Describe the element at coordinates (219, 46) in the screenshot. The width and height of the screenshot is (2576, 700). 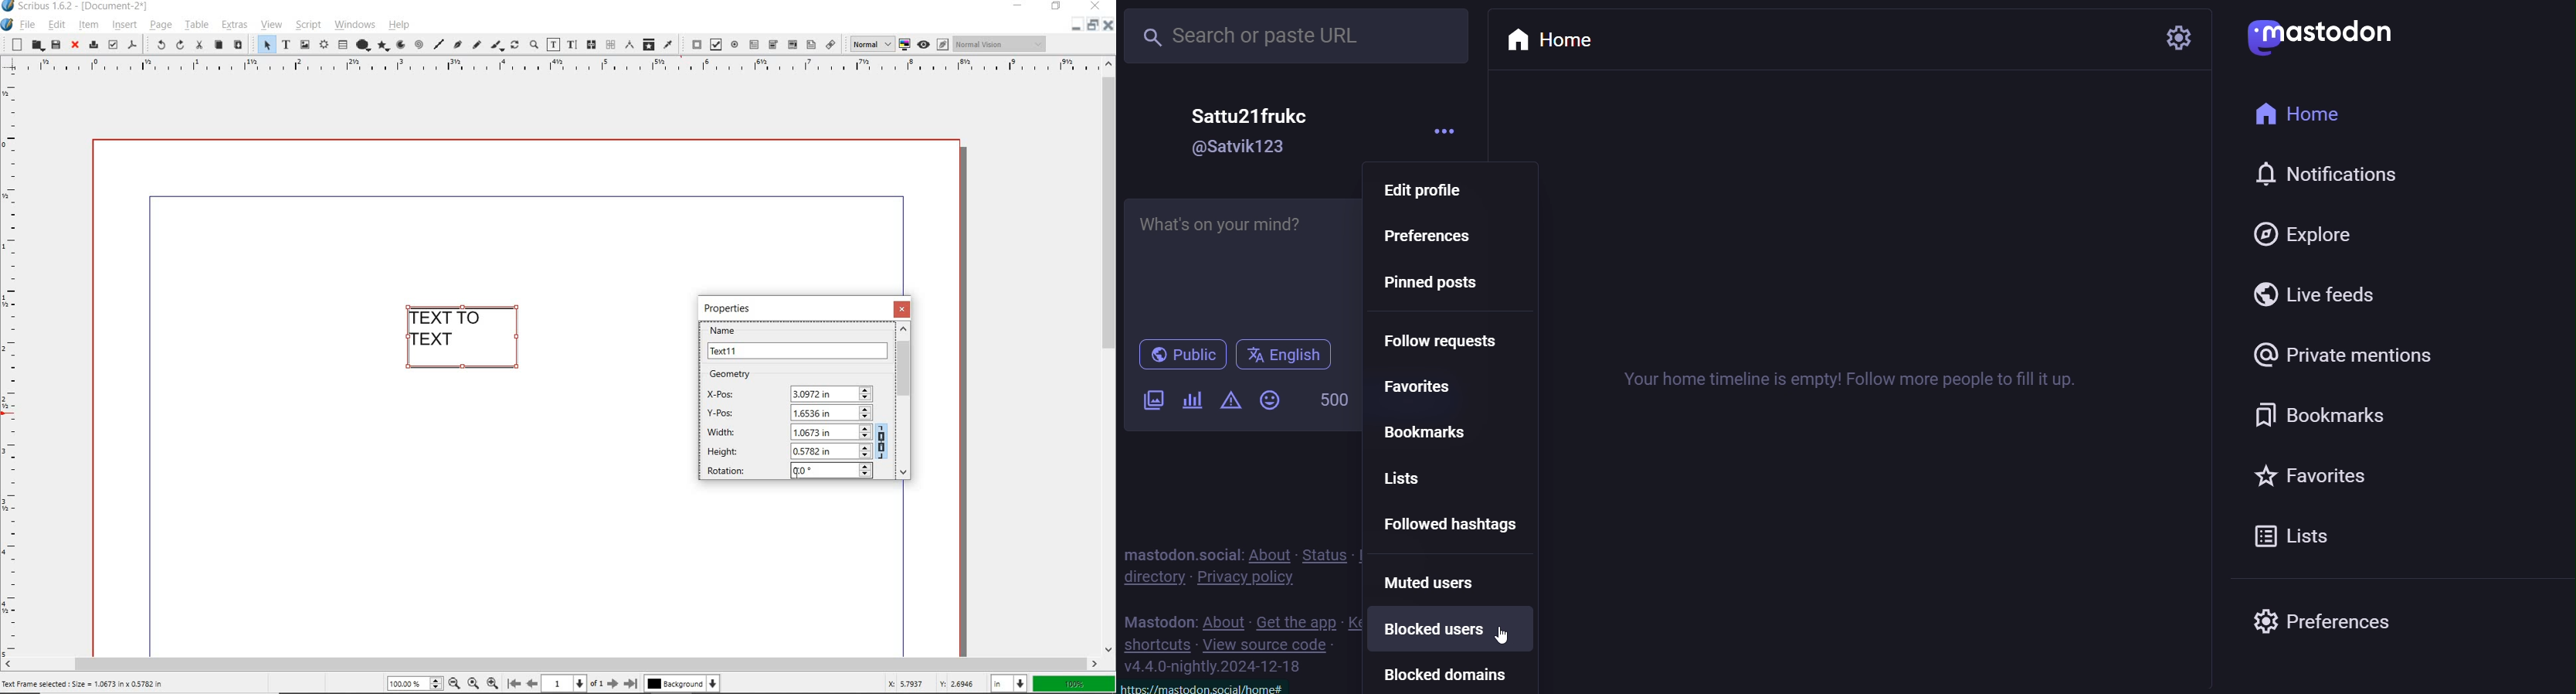
I see `copy` at that location.